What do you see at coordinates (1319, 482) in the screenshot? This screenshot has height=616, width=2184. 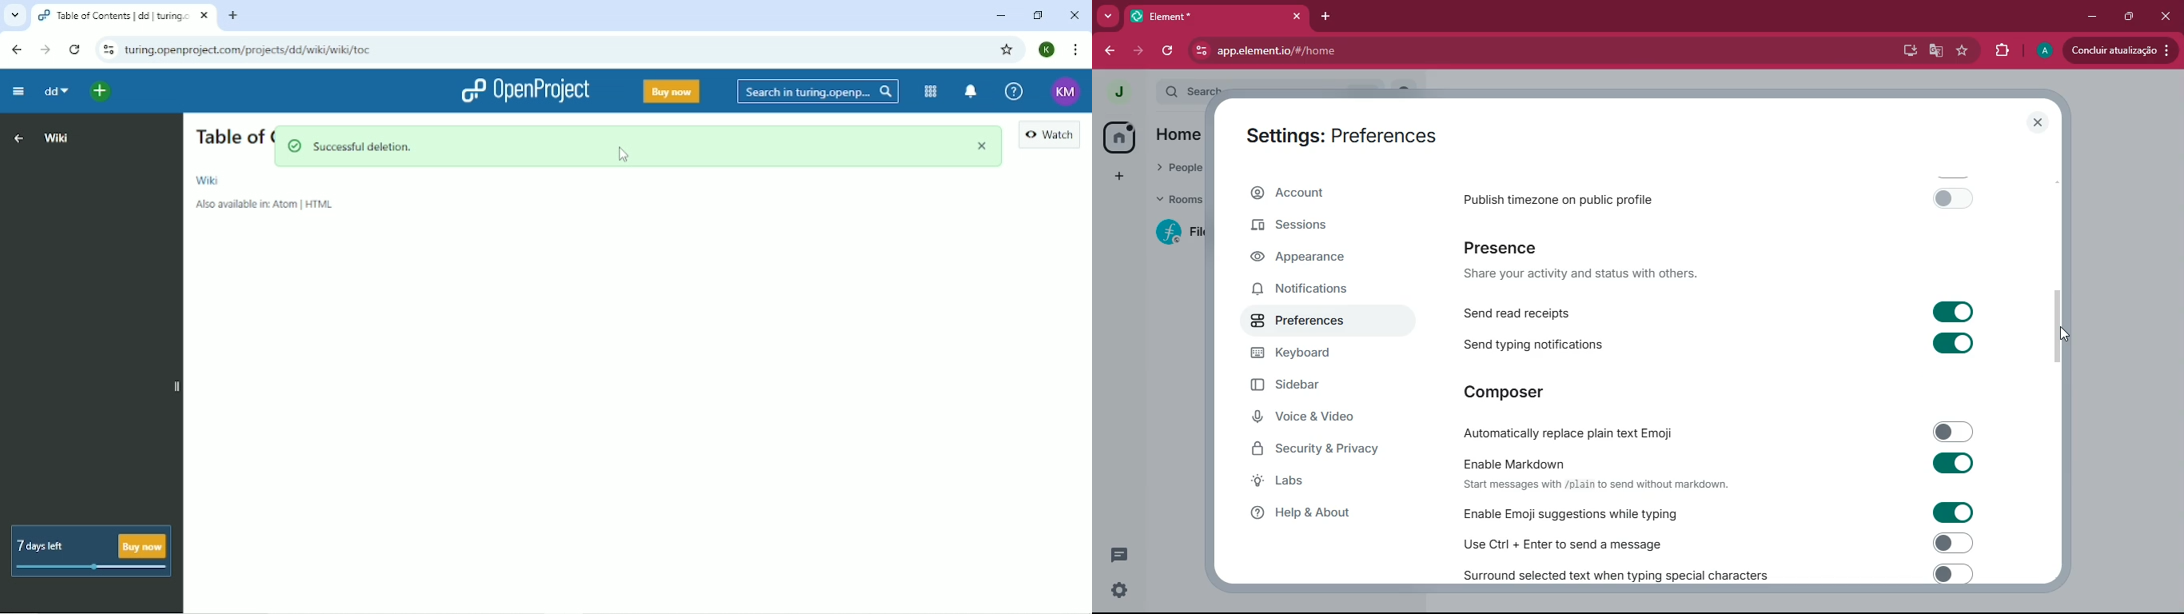 I see `labs` at bounding box center [1319, 482].